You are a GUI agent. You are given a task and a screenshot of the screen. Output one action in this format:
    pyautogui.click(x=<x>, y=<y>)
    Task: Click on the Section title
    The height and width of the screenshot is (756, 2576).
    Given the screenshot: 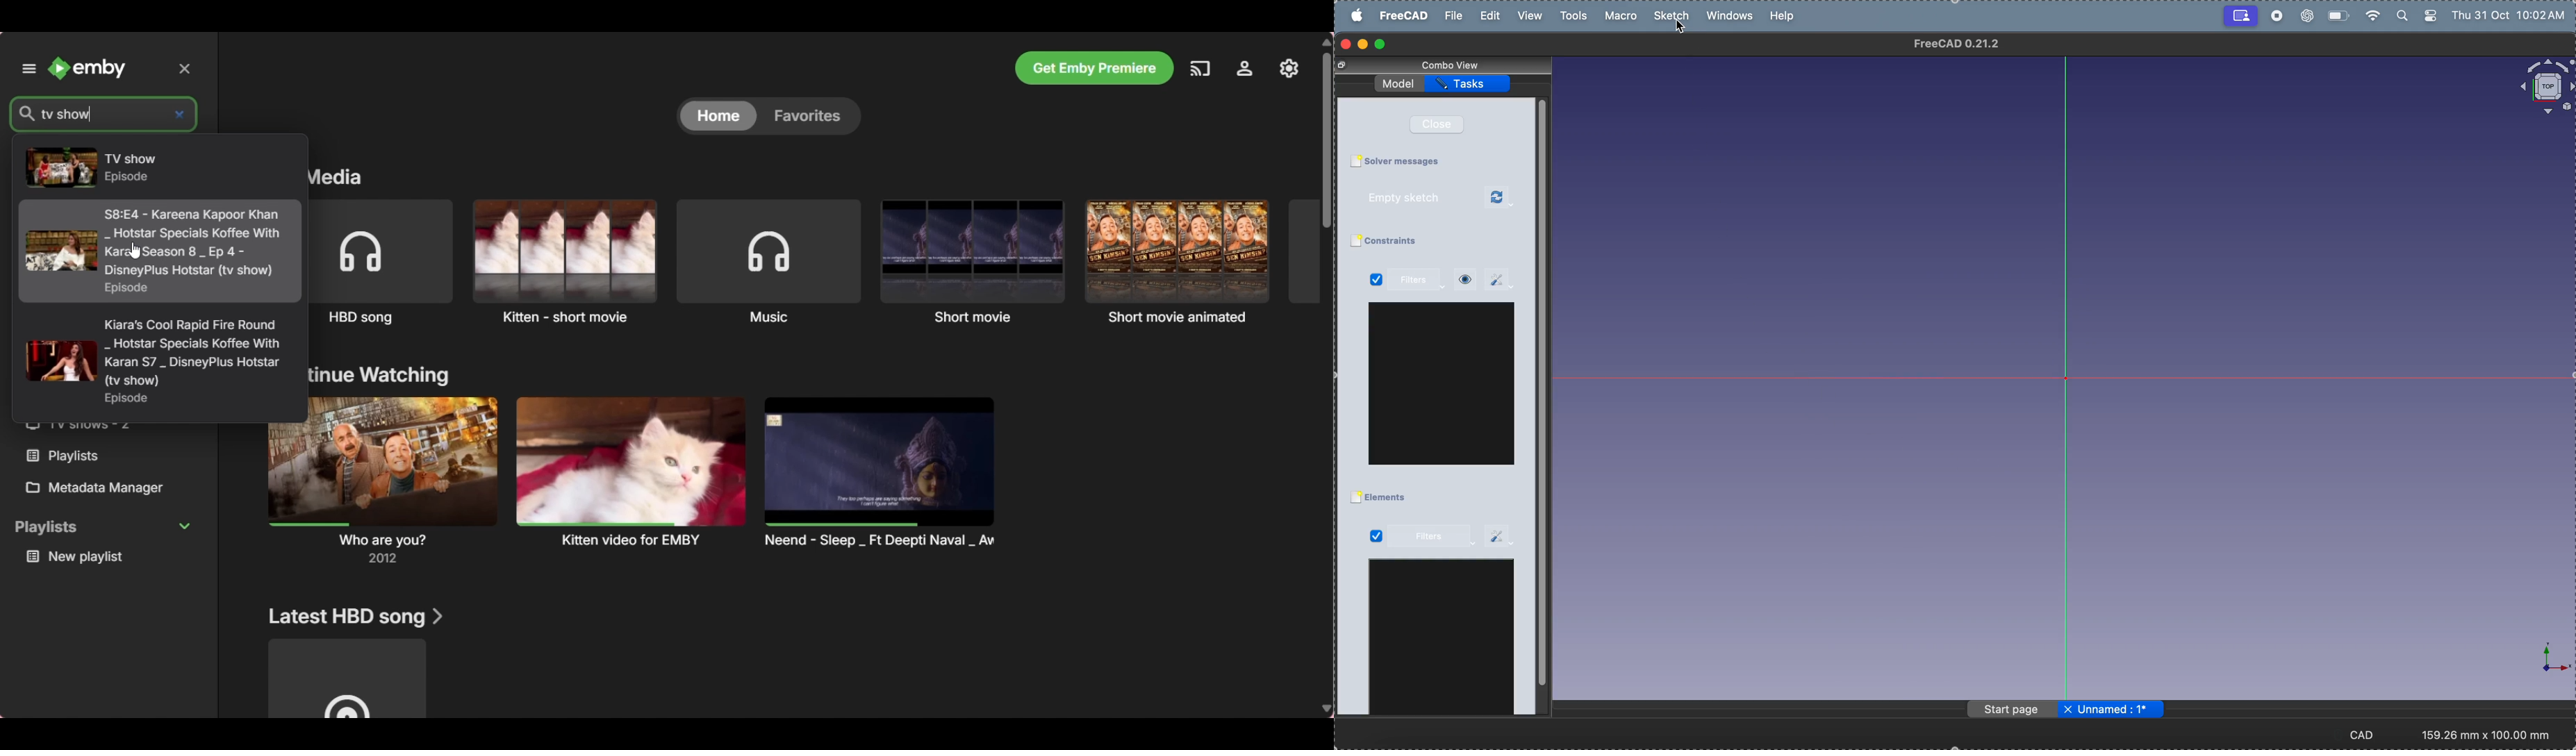 What is the action you would take?
    pyautogui.click(x=356, y=617)
    